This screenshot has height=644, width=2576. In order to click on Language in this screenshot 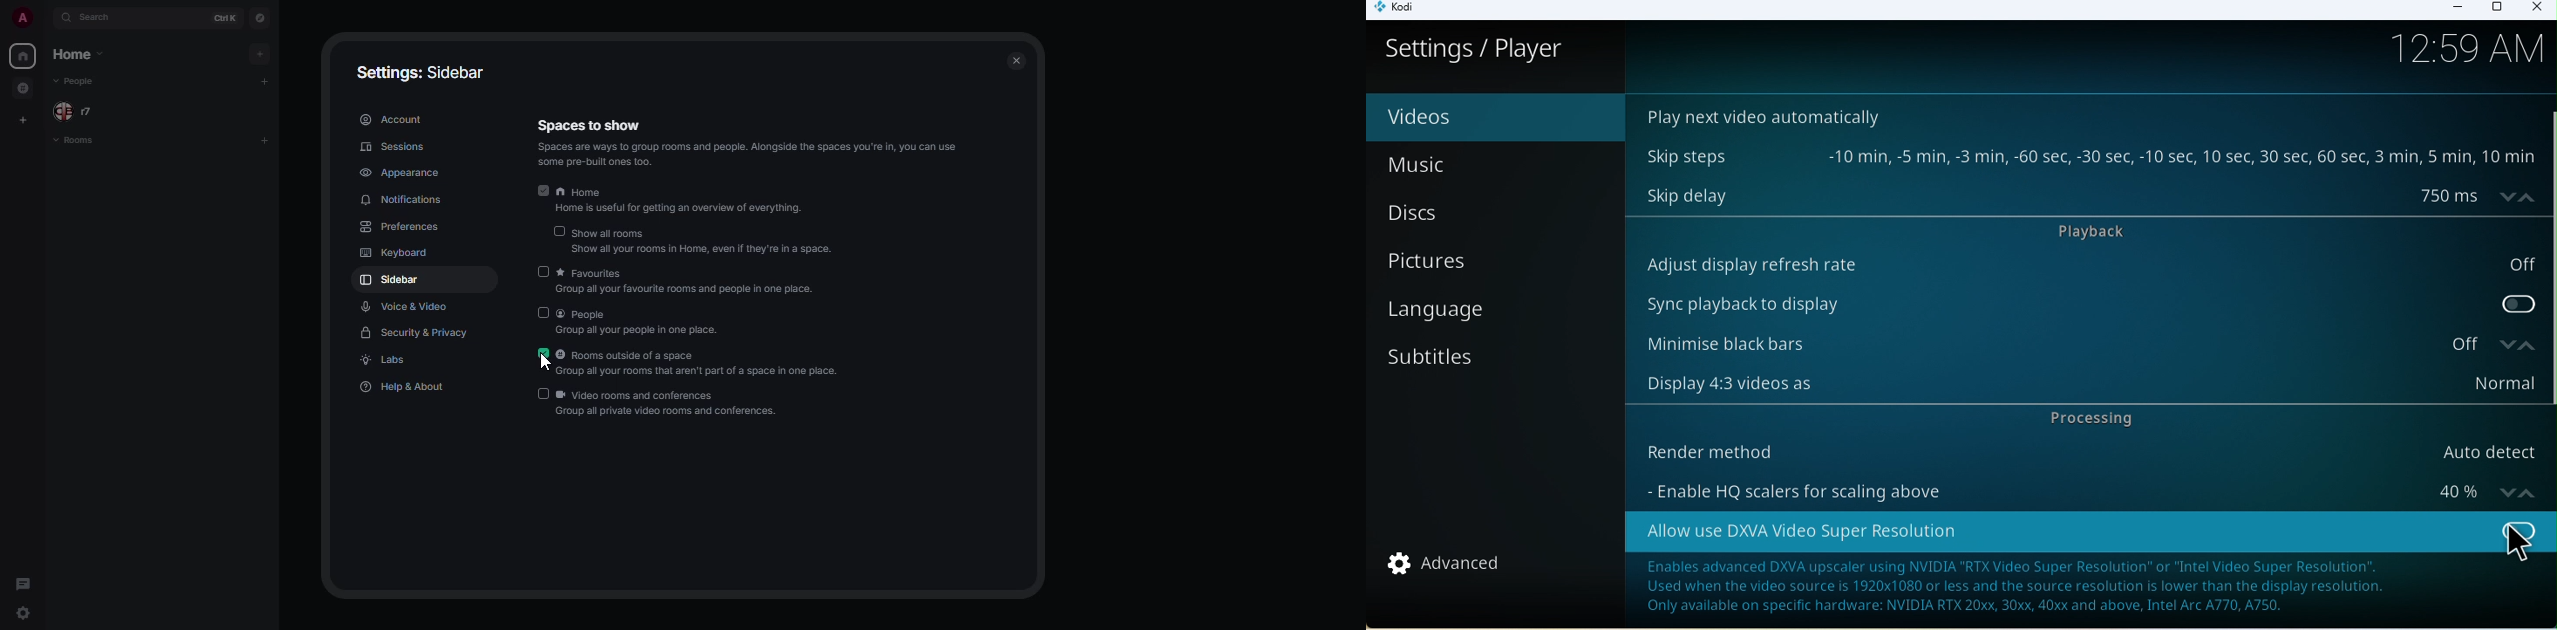, I will do `click(1493, 311)`.